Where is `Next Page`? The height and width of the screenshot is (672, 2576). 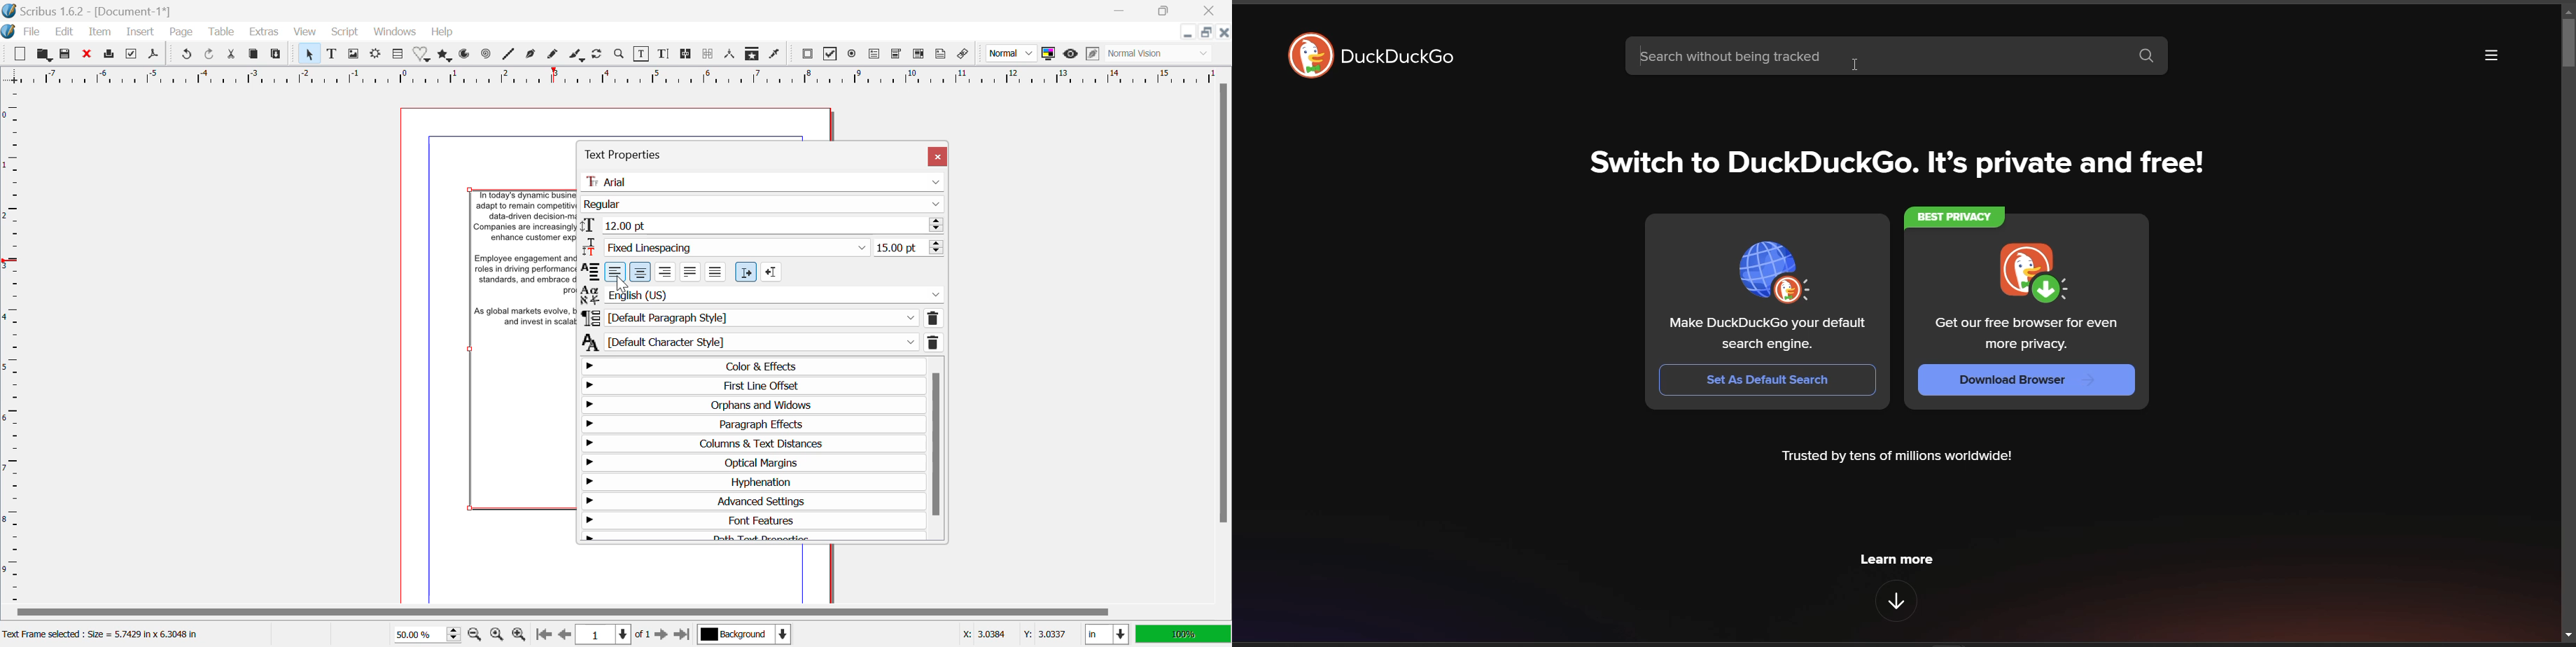
Next Page is located at coordinates (663, 635).